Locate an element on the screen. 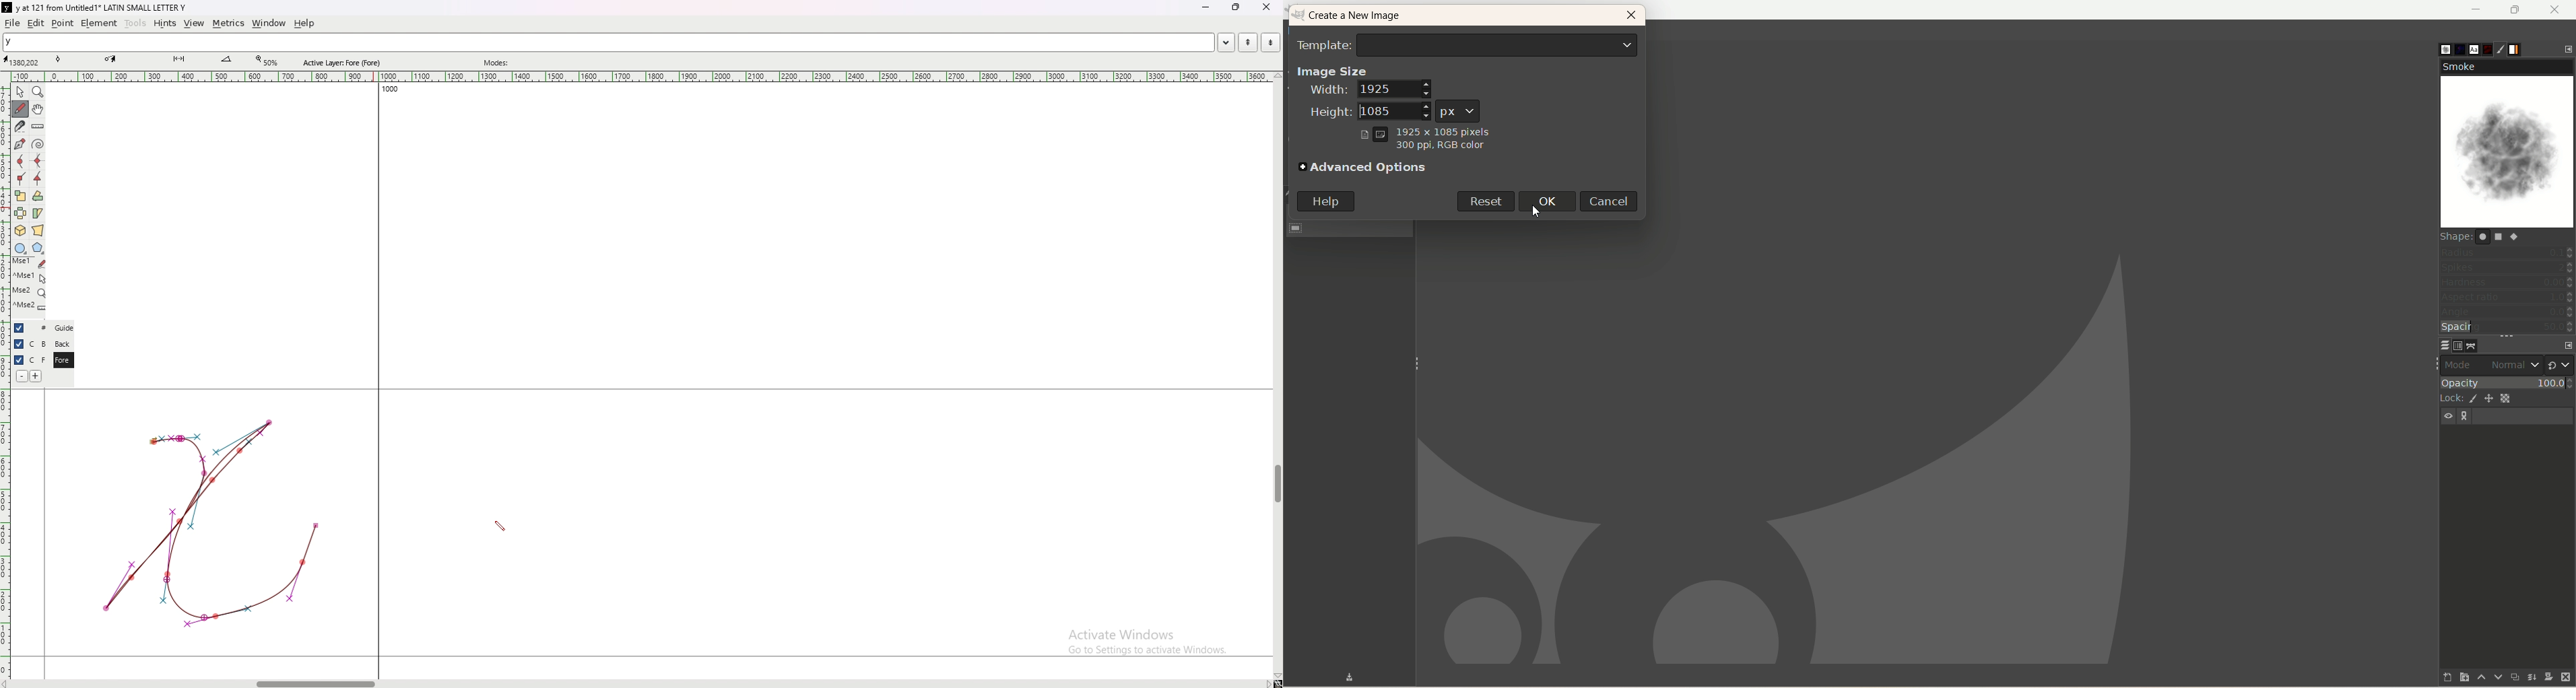 The image size is (2576, 700). lock position and size is located at coordinates (2490, 401).